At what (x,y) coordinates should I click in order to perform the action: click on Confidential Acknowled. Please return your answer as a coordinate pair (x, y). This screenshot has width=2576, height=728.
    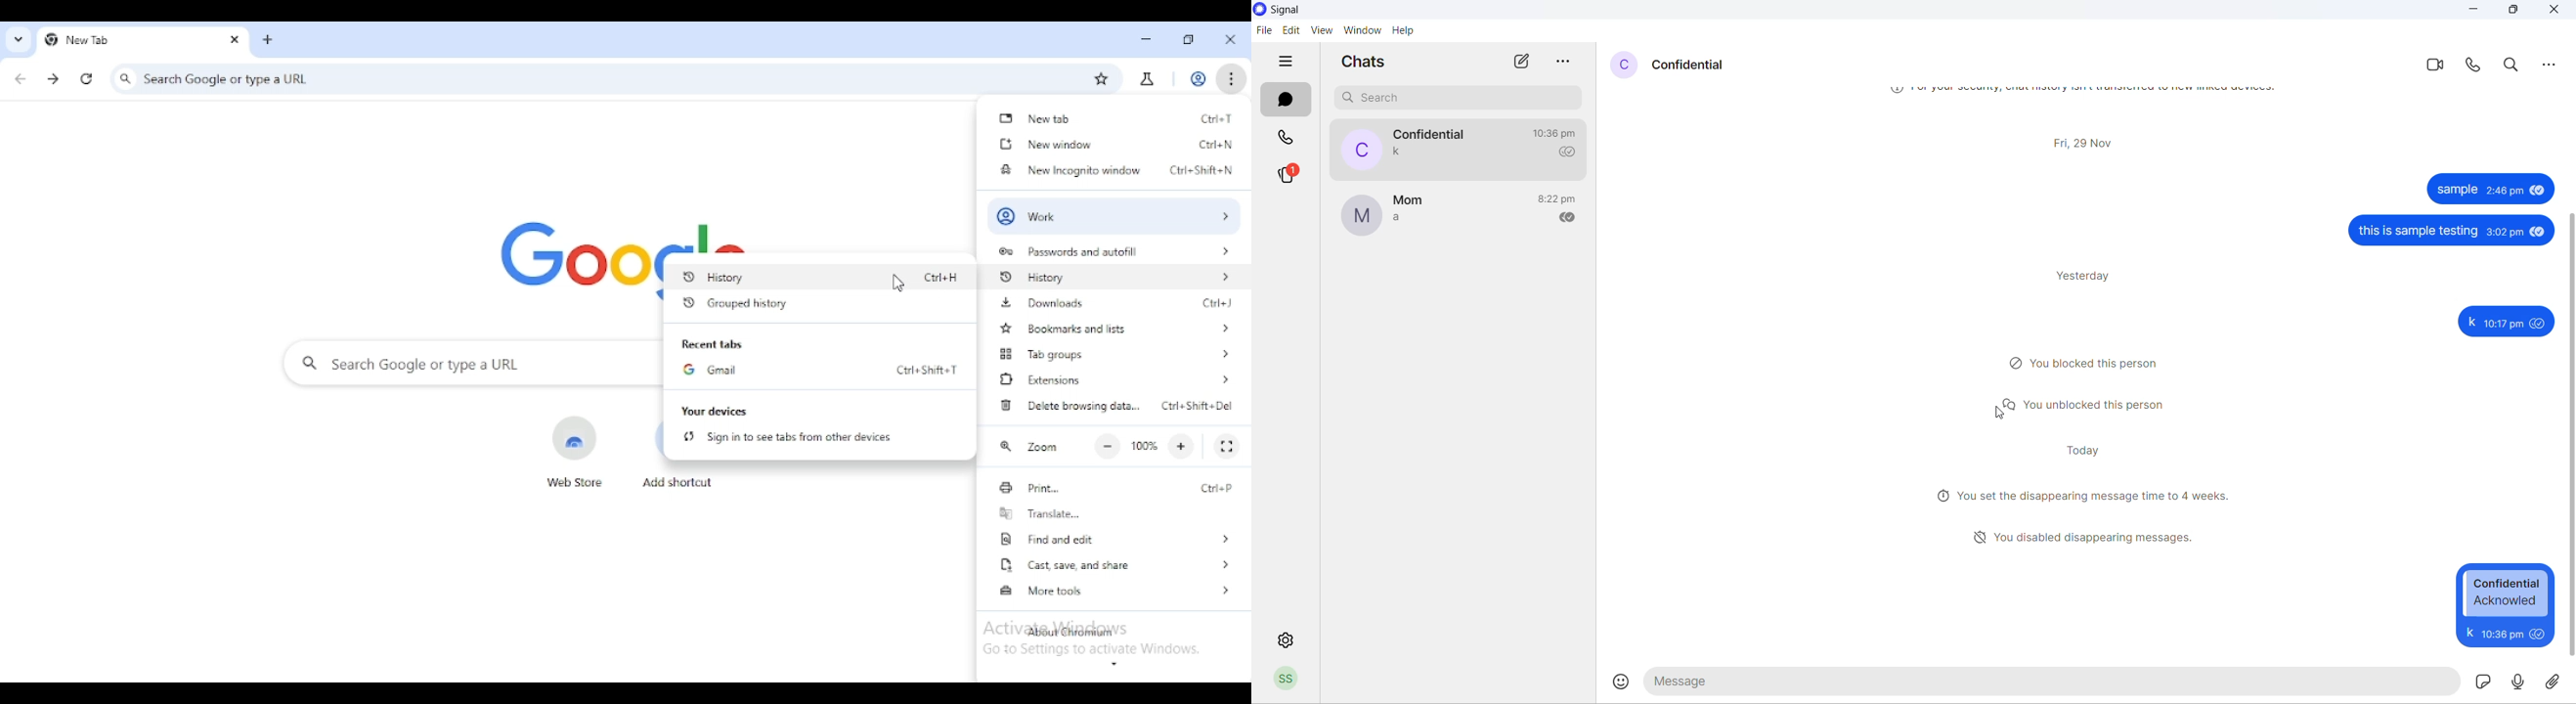
    Looking at the image, I should click on (2507, 593).